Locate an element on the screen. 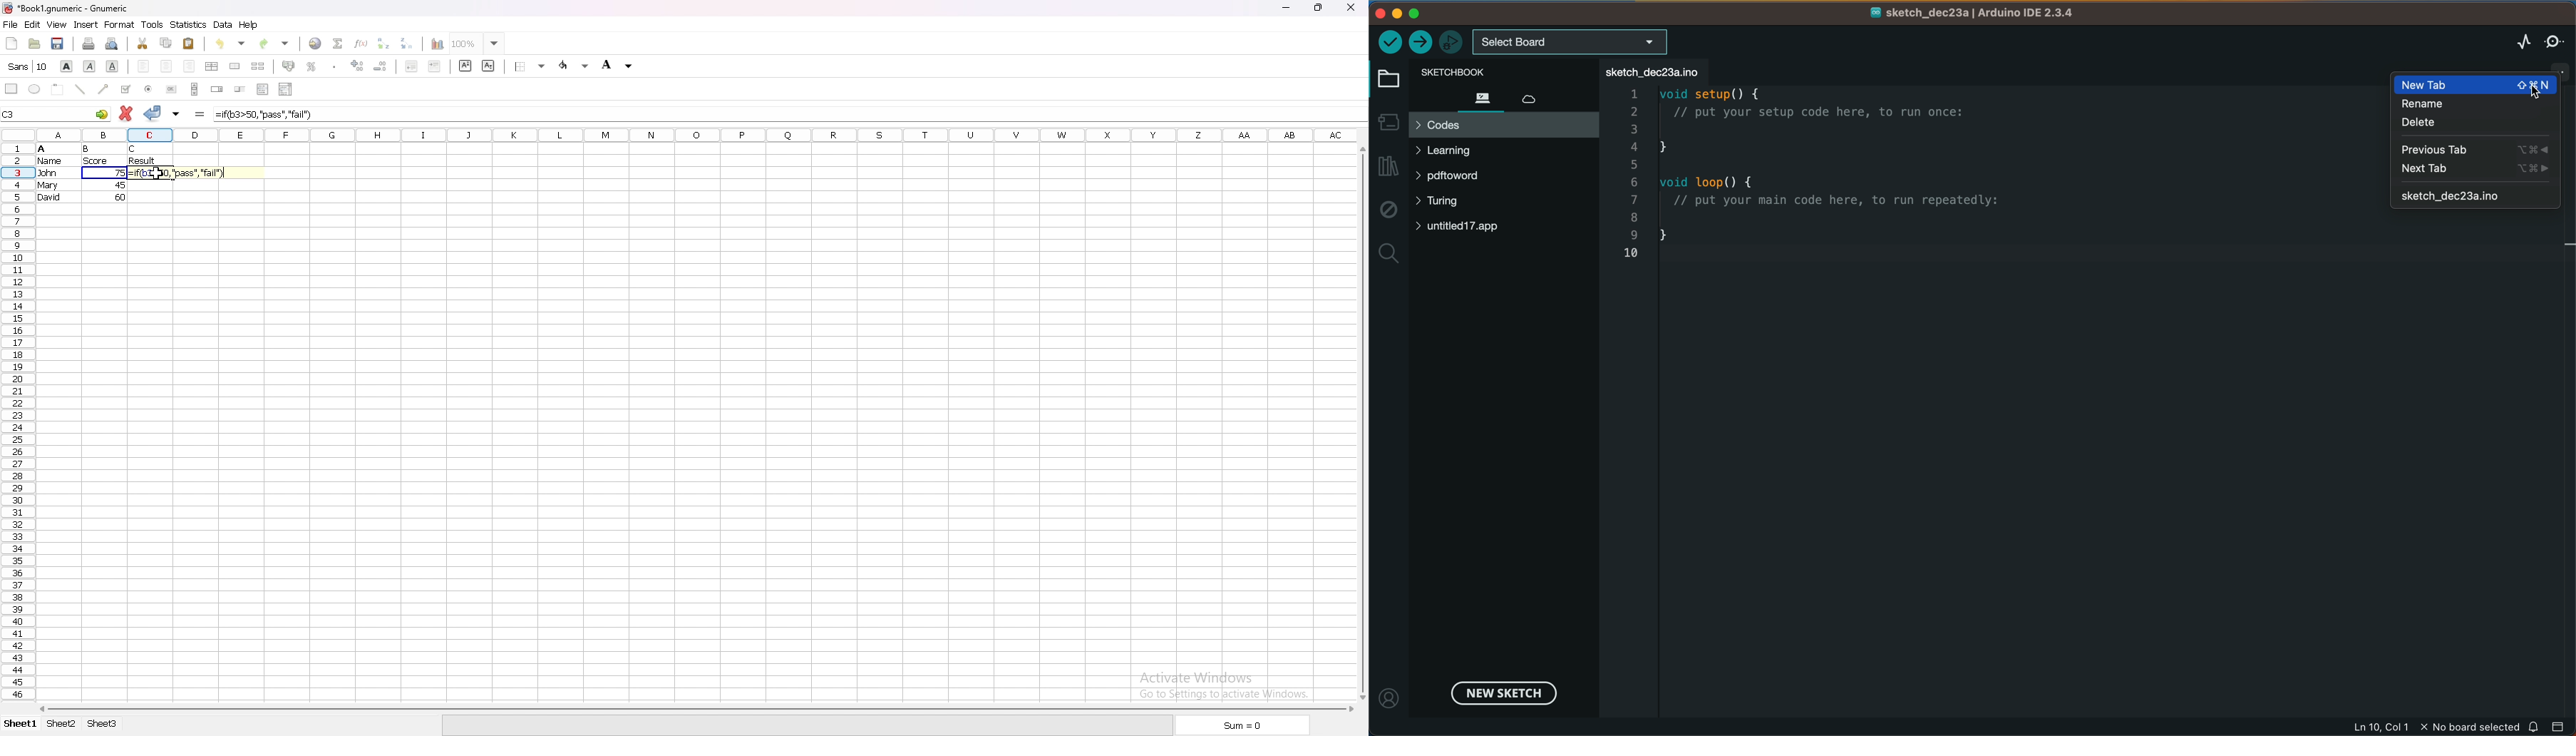 This screenshot has width=2576, height=756. function is located at coordinates (361, 44).